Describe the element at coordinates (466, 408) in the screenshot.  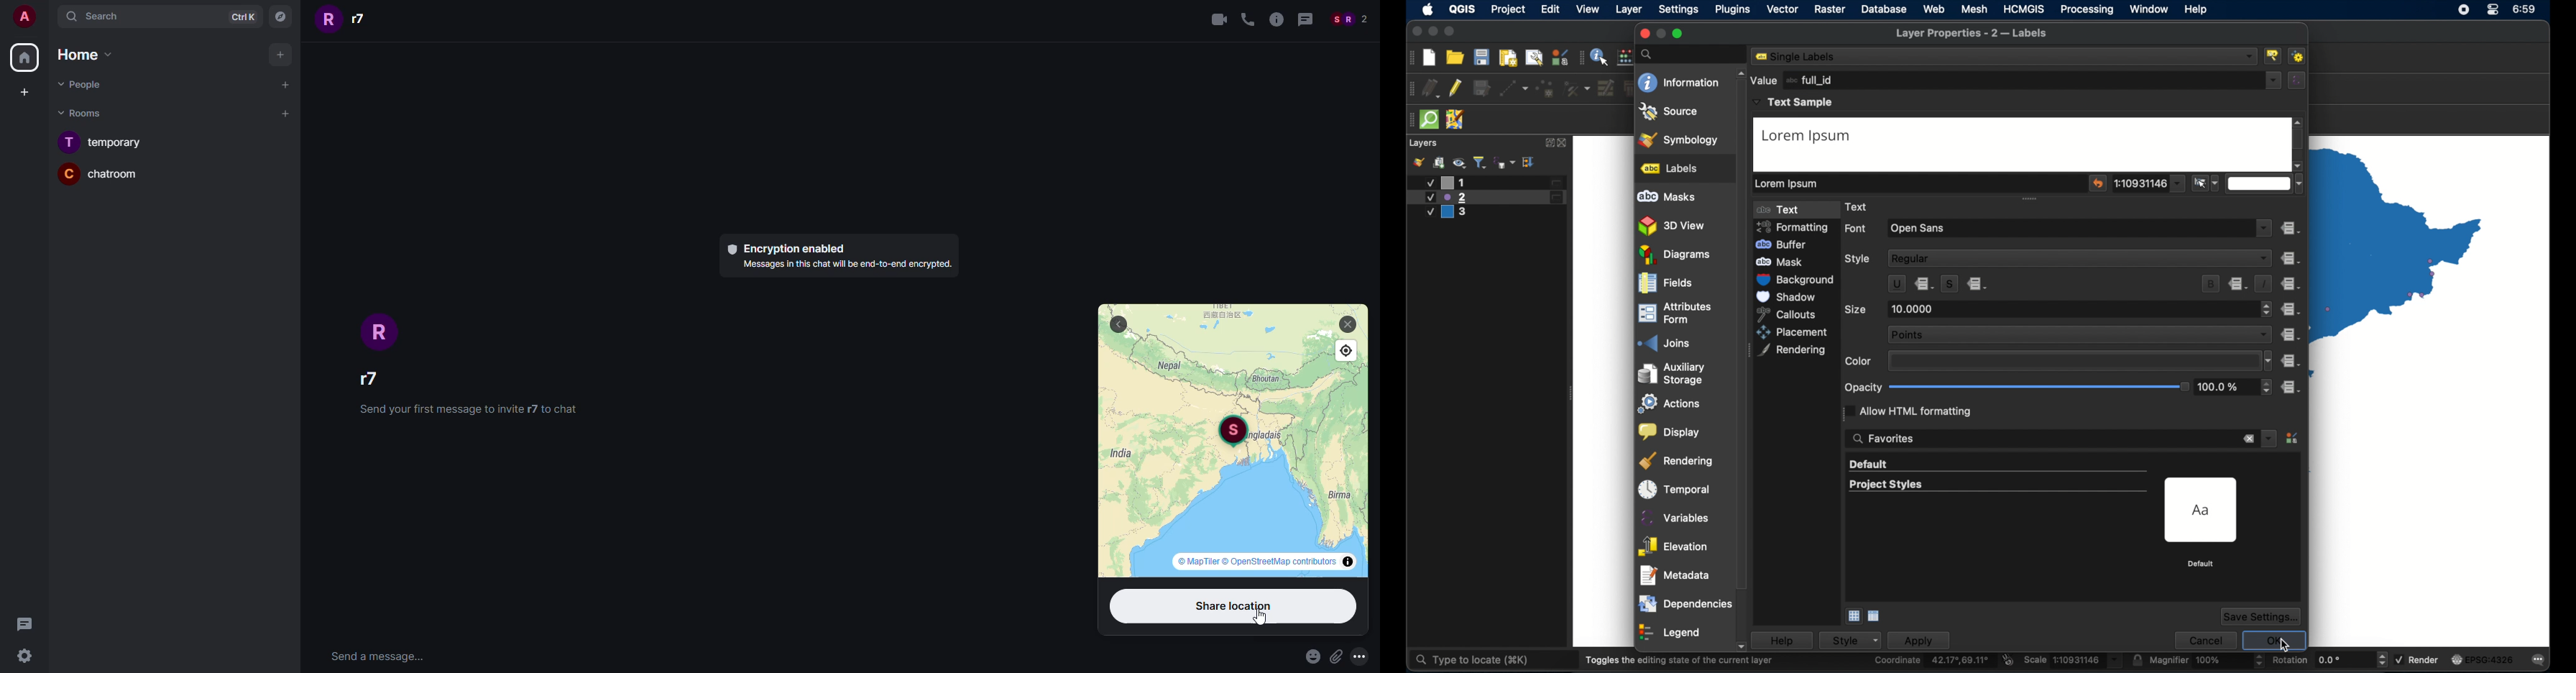
I see `text` at that location.